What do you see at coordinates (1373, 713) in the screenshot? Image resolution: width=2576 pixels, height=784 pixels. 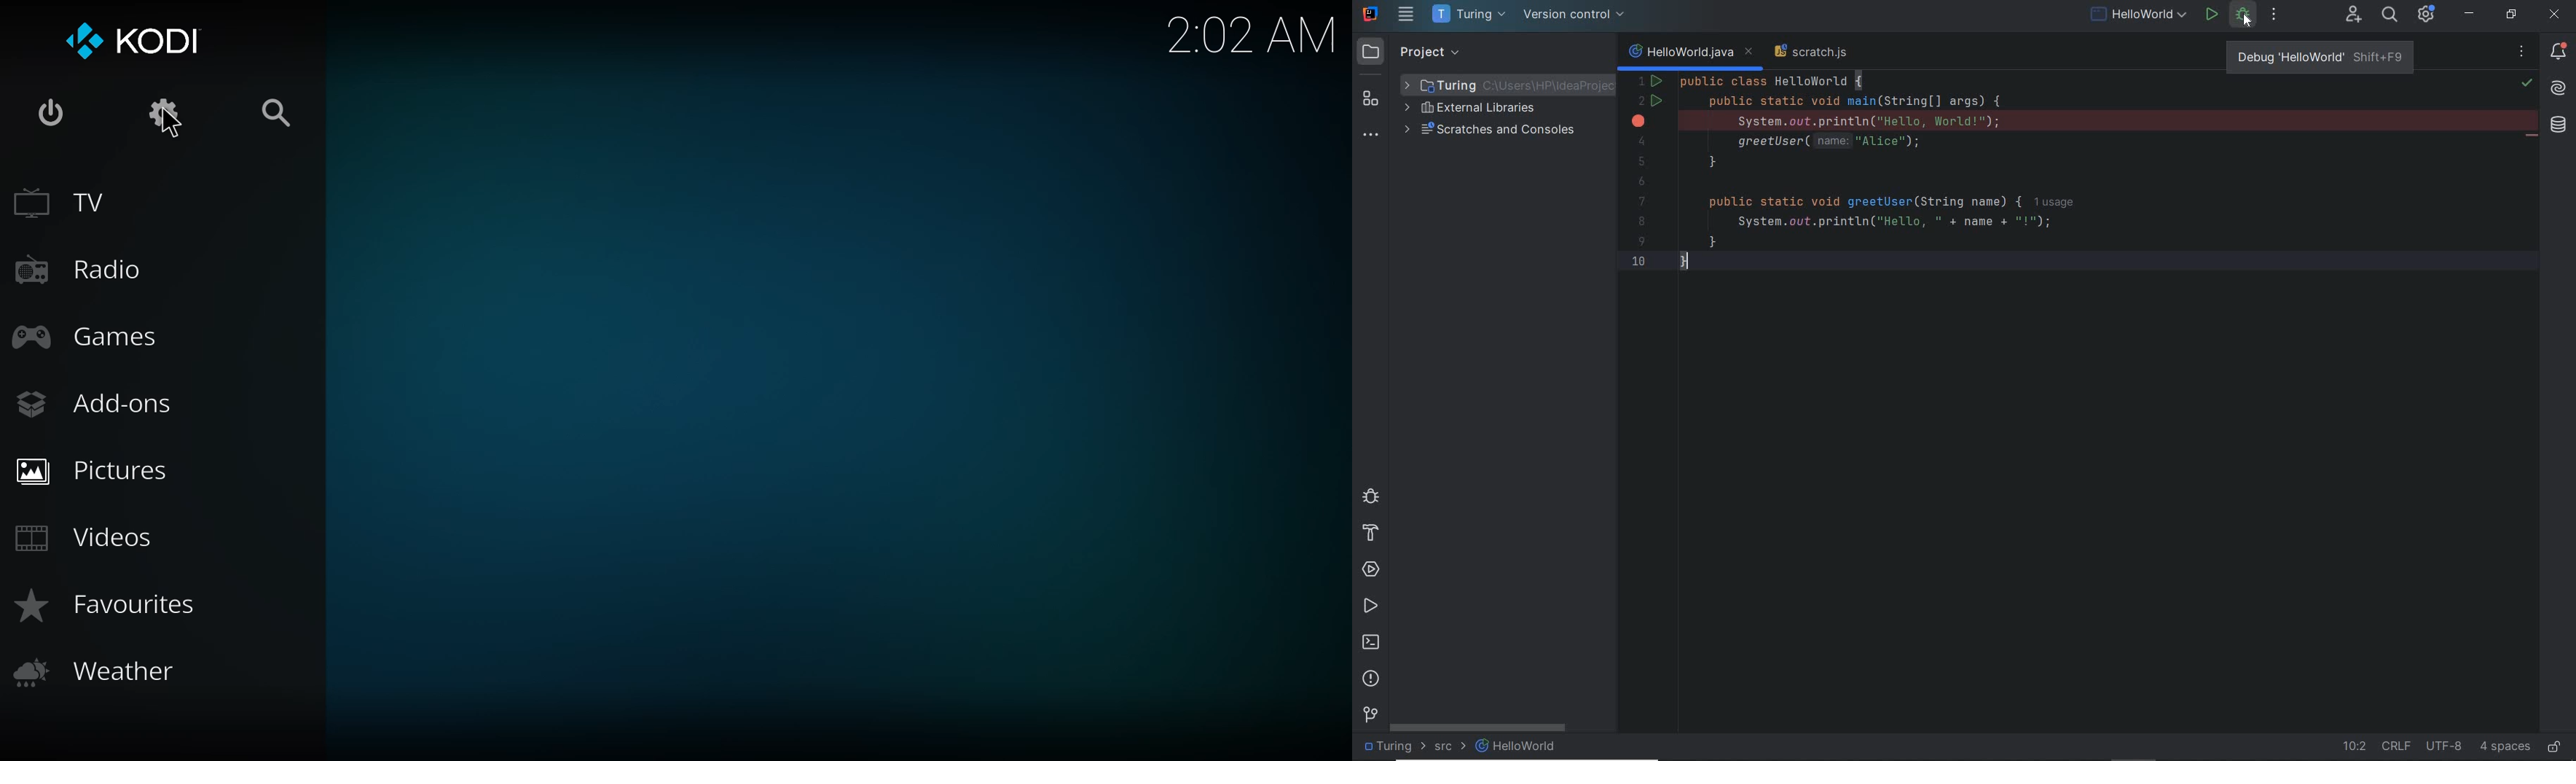 I see `Git` at bounding box center [1373, 713].